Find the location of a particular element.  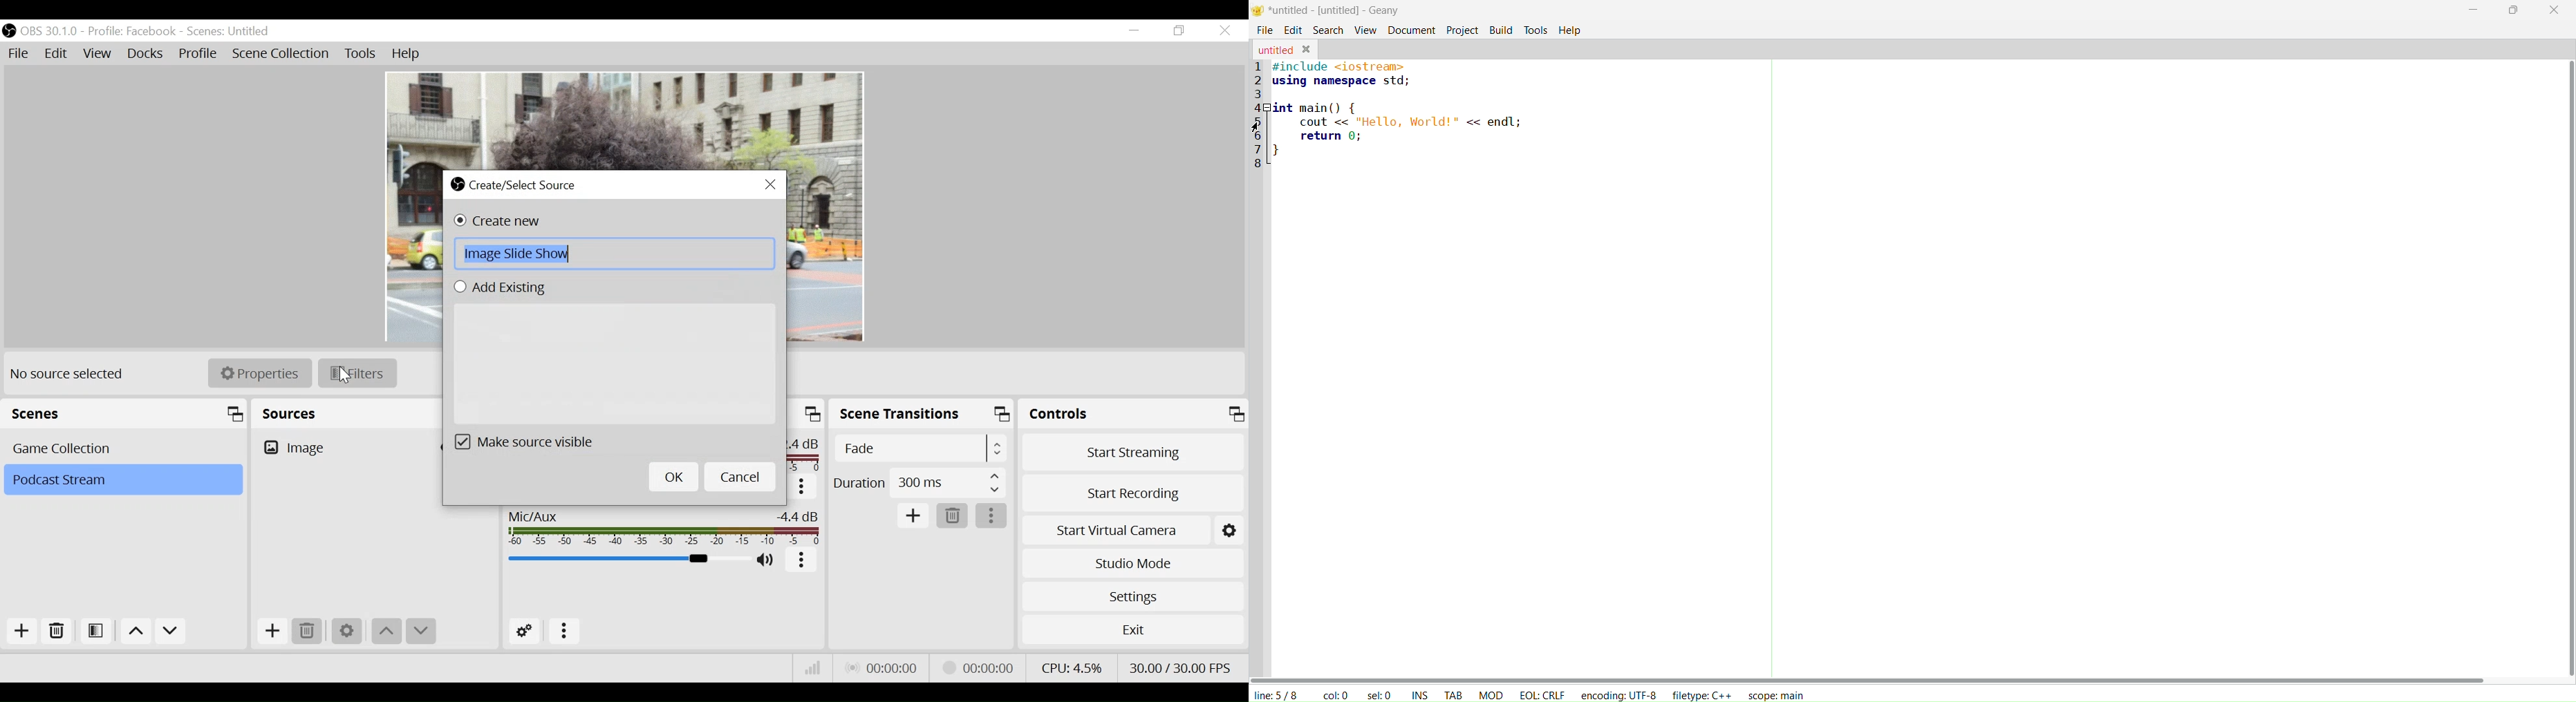

eol: crlf is located at coordinates (1542, 694).